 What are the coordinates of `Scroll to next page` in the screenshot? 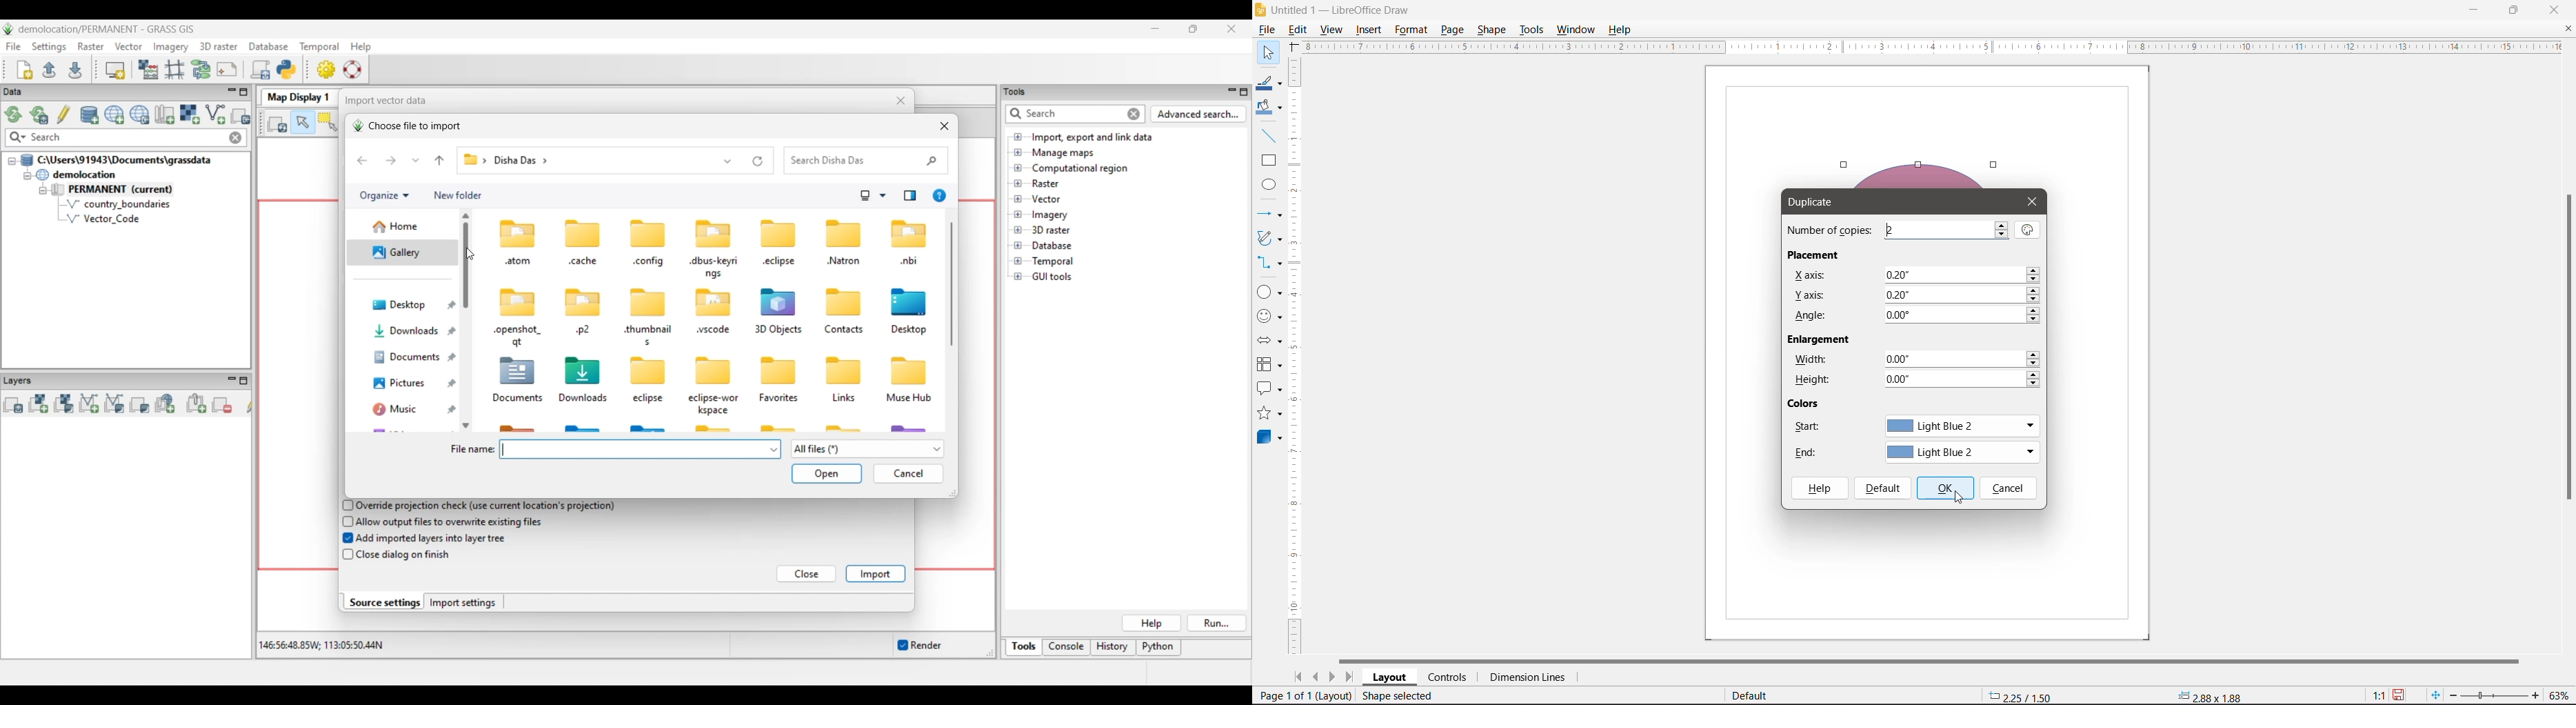 It's located at (1333, 677).